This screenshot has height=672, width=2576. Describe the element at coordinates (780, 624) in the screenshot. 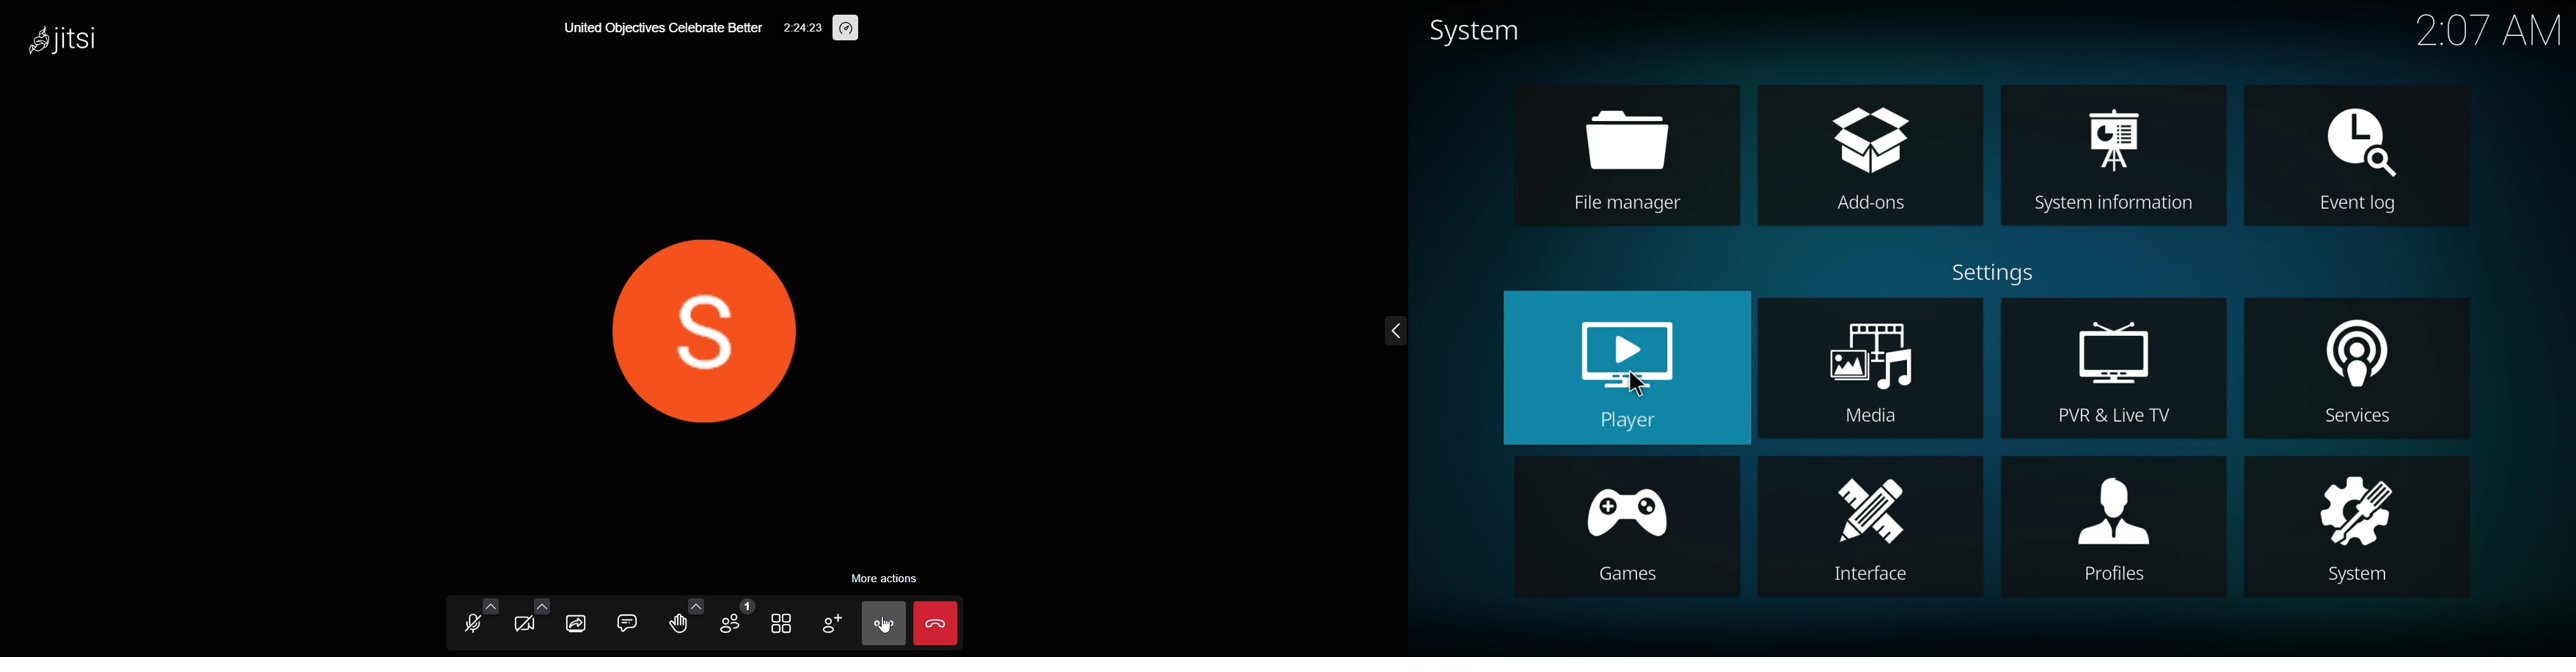

I see `tile view` at that location.